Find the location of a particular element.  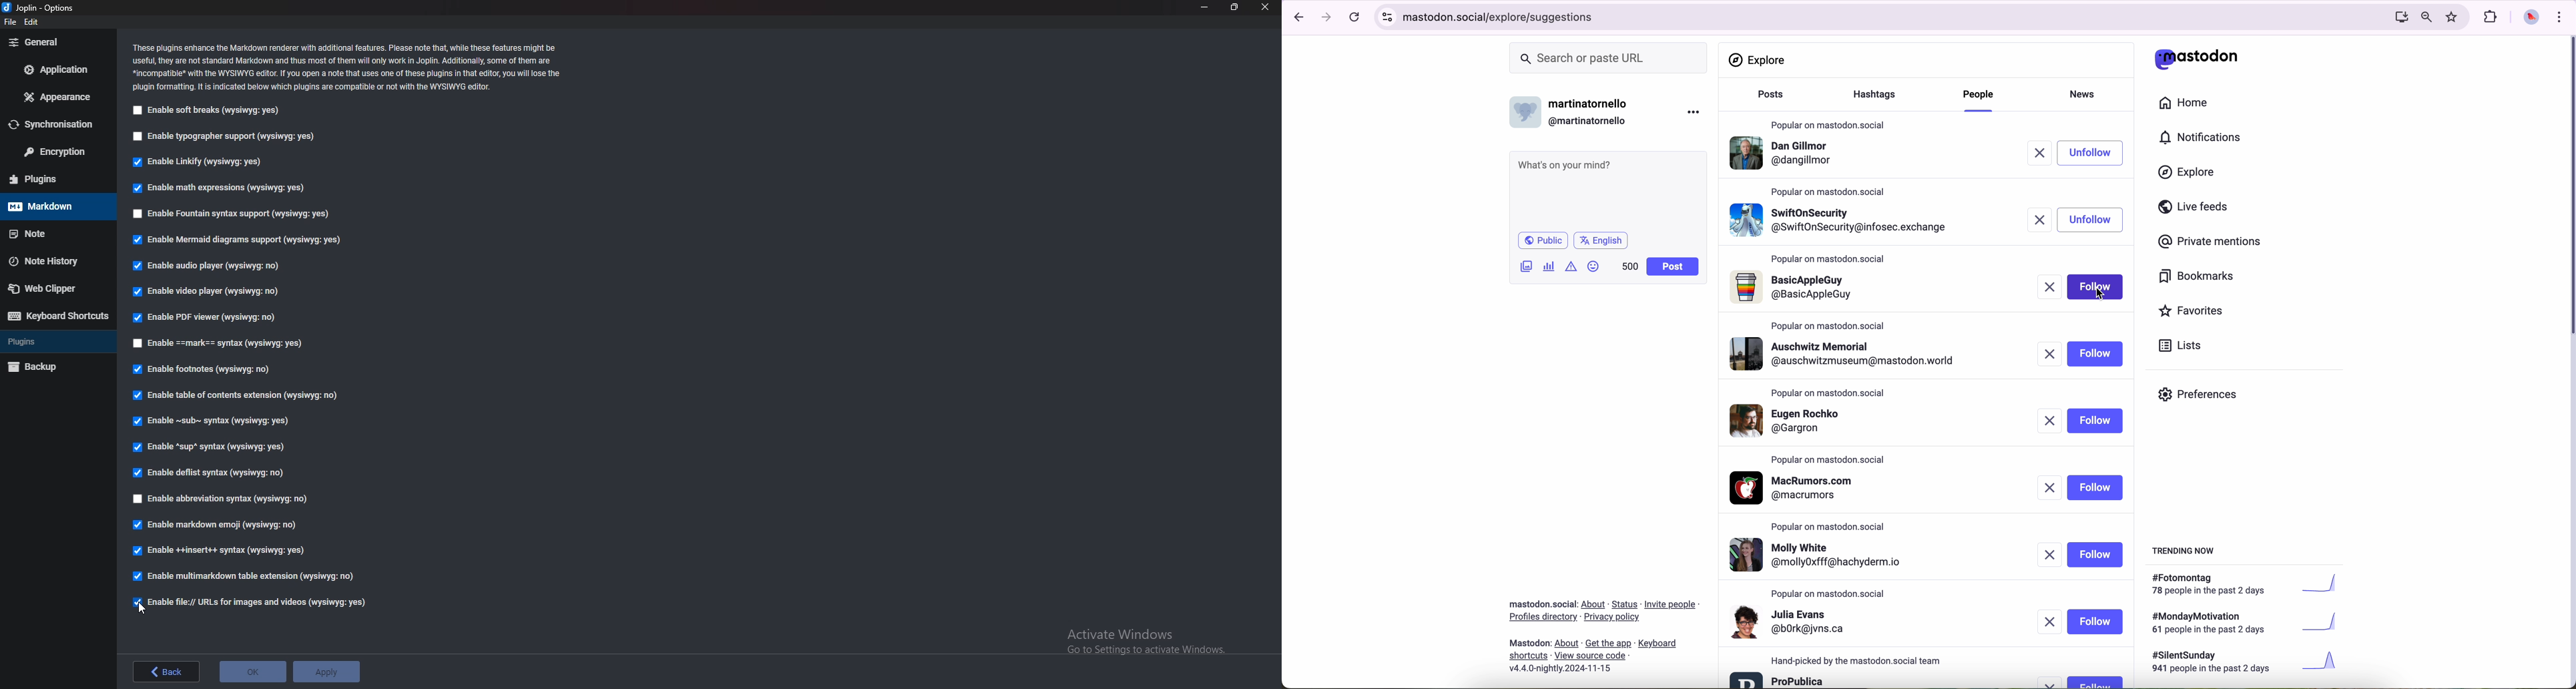

search or paste URL is located at coordinates (1608, 58).